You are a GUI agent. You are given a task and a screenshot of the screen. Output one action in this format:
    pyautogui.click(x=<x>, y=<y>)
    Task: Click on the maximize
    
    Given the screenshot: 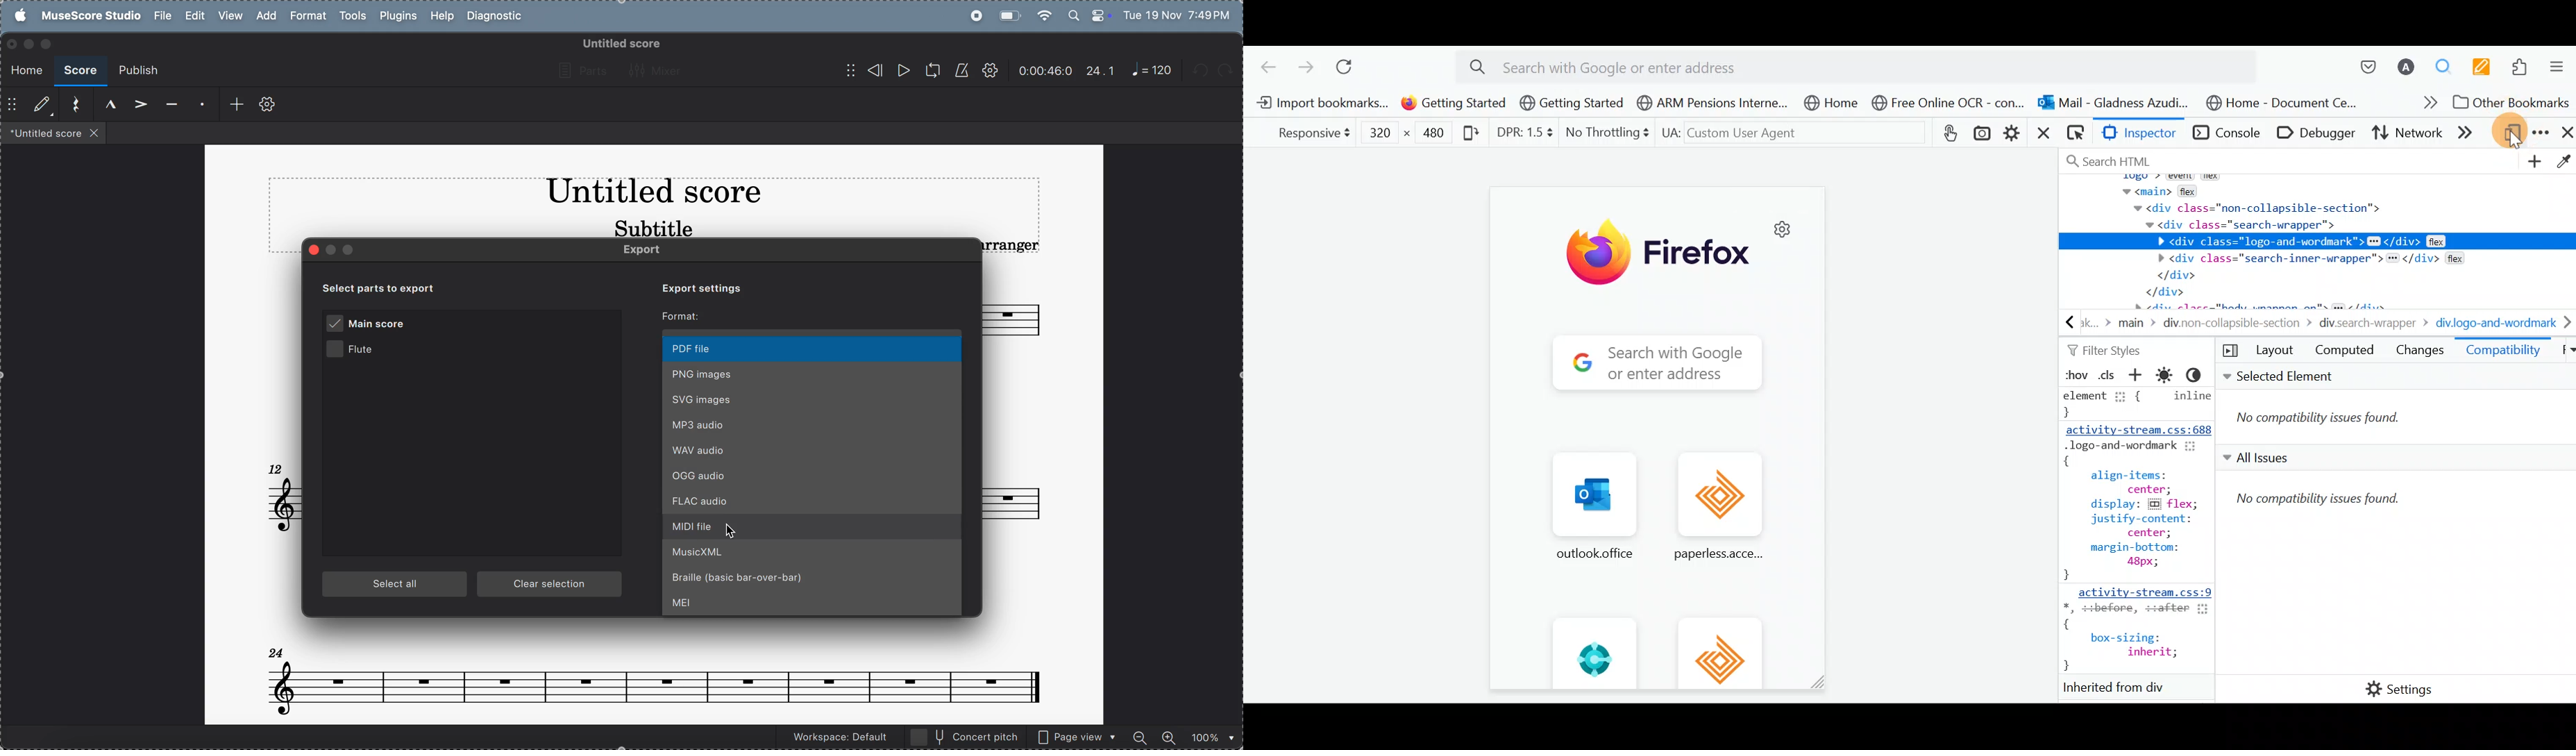 What is the action you would take?
    pyautogui.click(x=49, y=44)
    